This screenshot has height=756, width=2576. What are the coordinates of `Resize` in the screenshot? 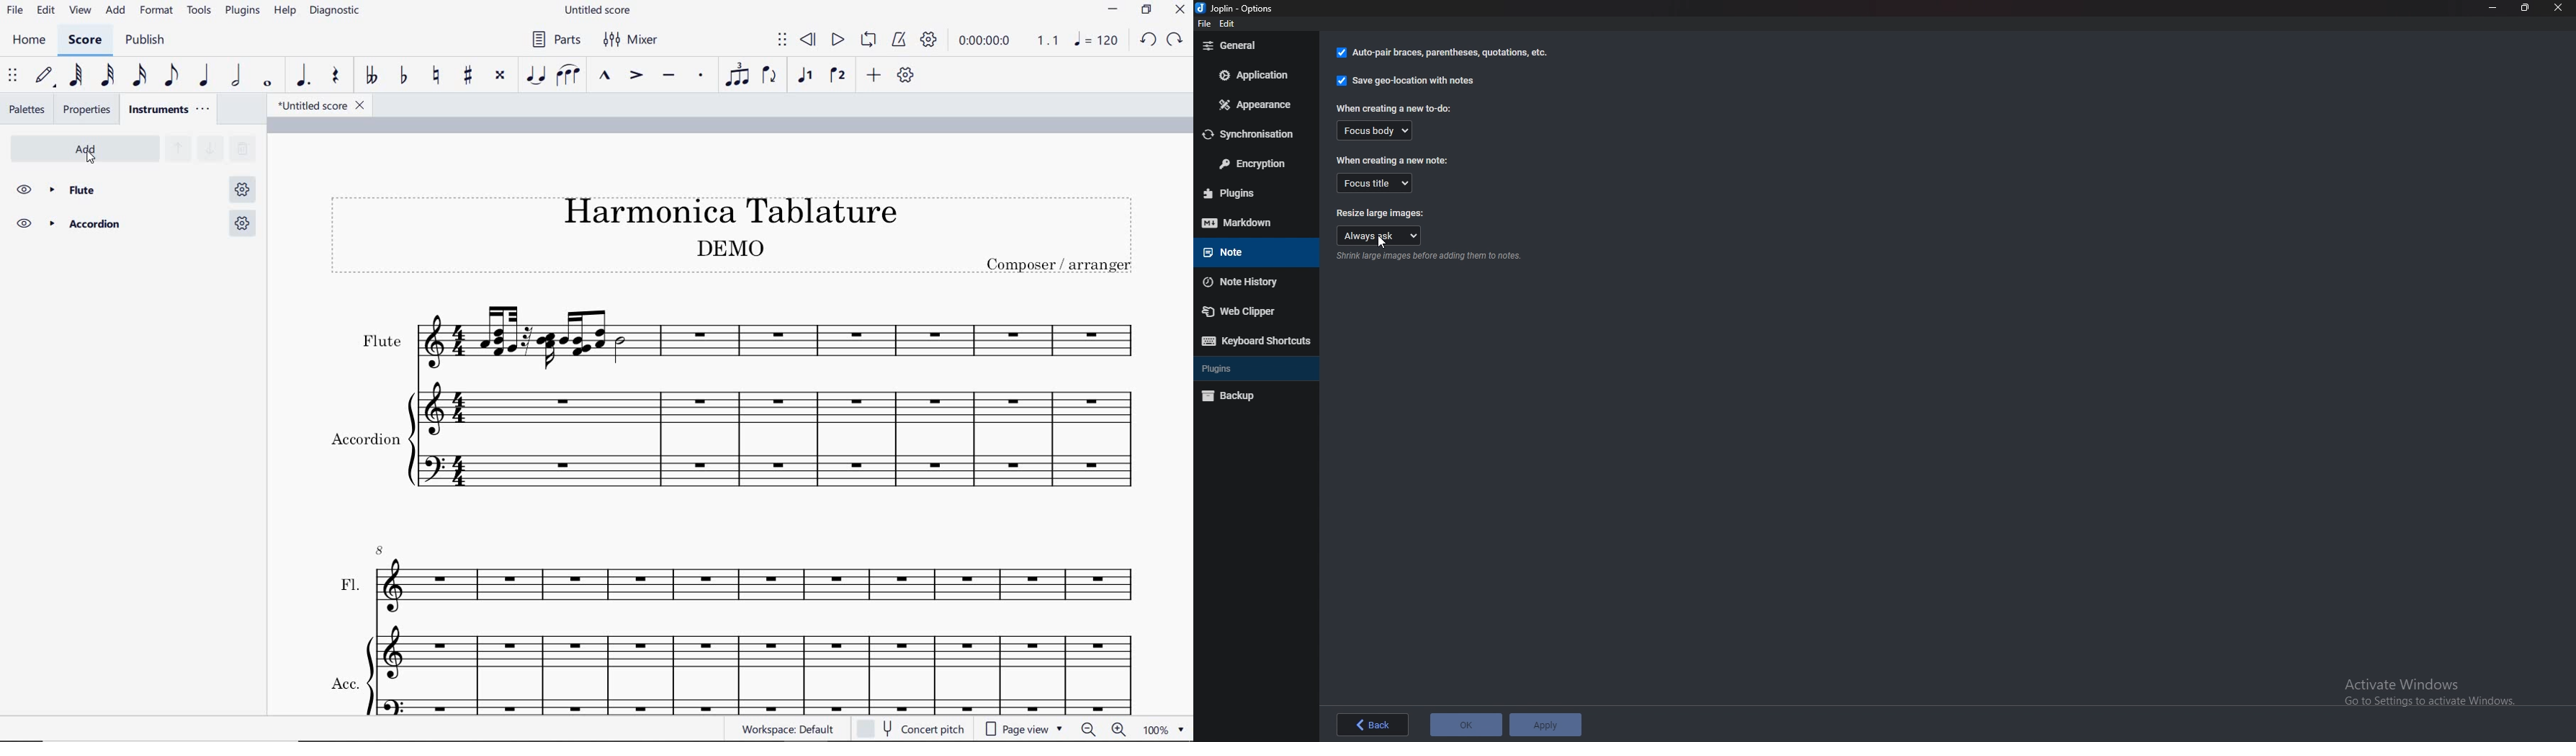 It's located at (2525, 8).